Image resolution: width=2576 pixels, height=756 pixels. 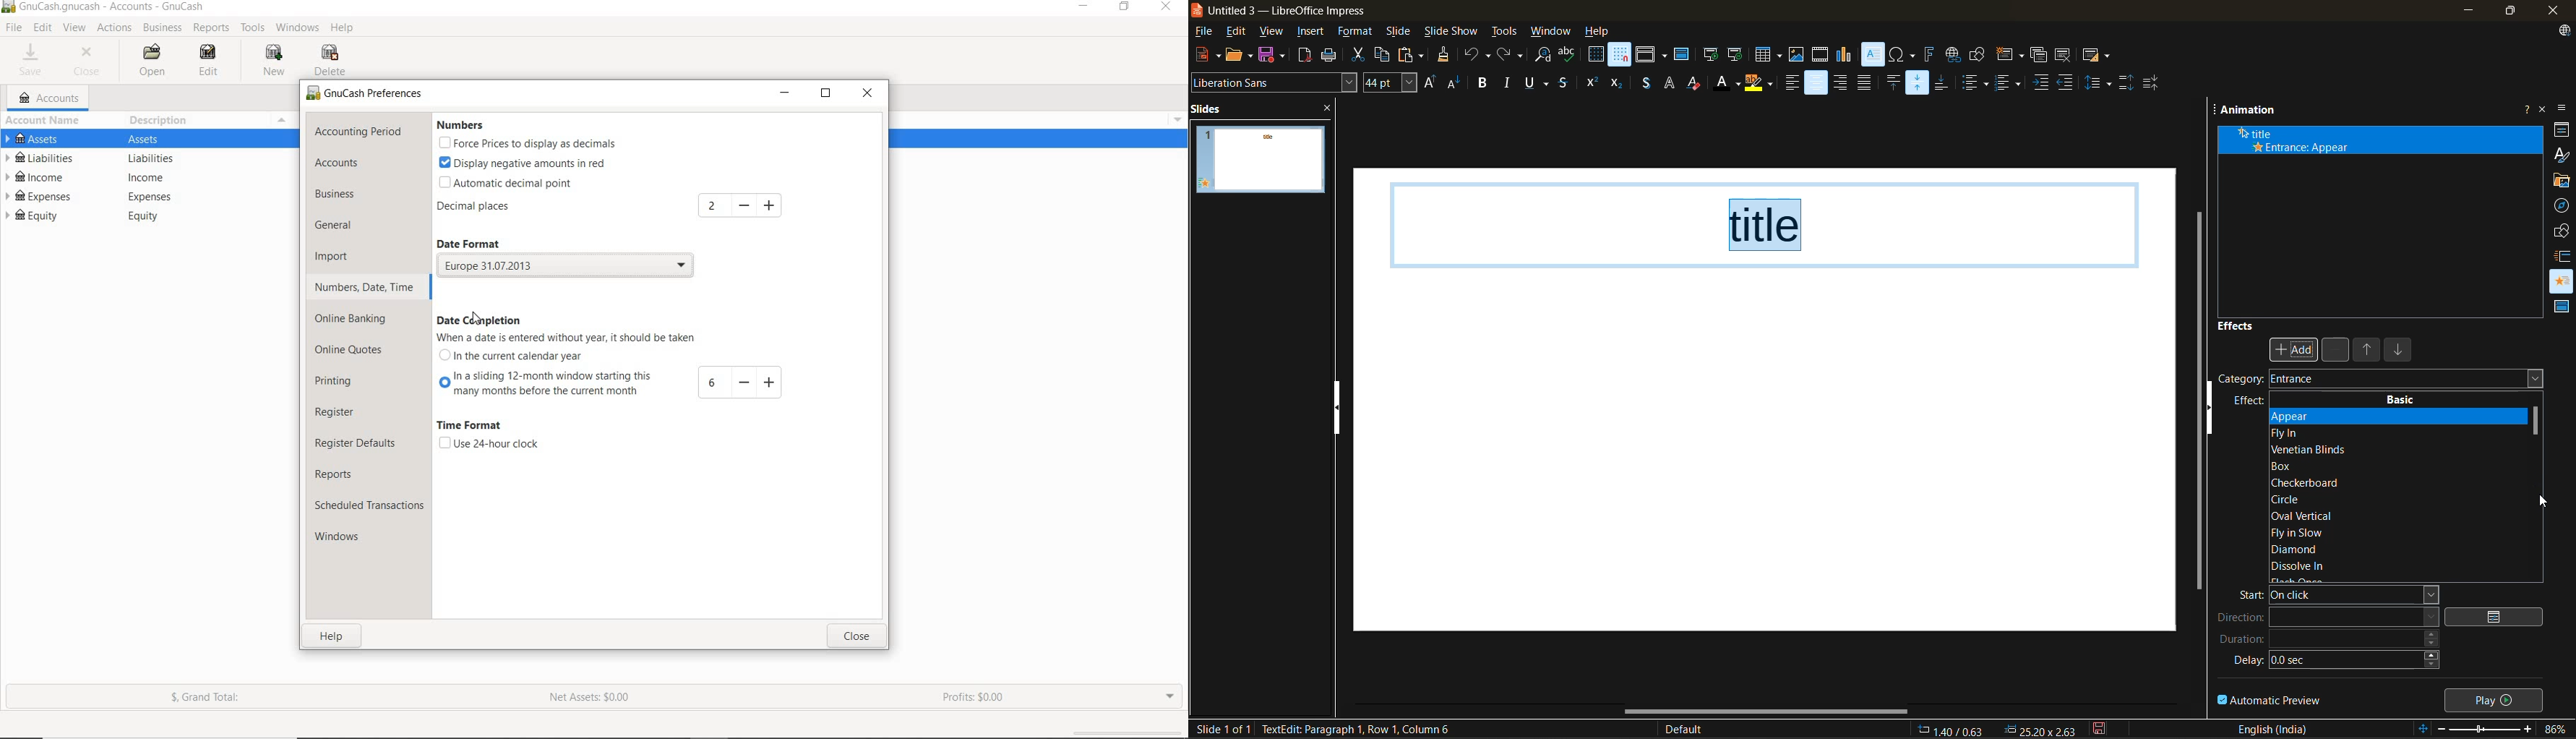 What do you see at coordinates (1211, 108) in the screenshot?
I see `slides` at bounding box center [1211, 108].